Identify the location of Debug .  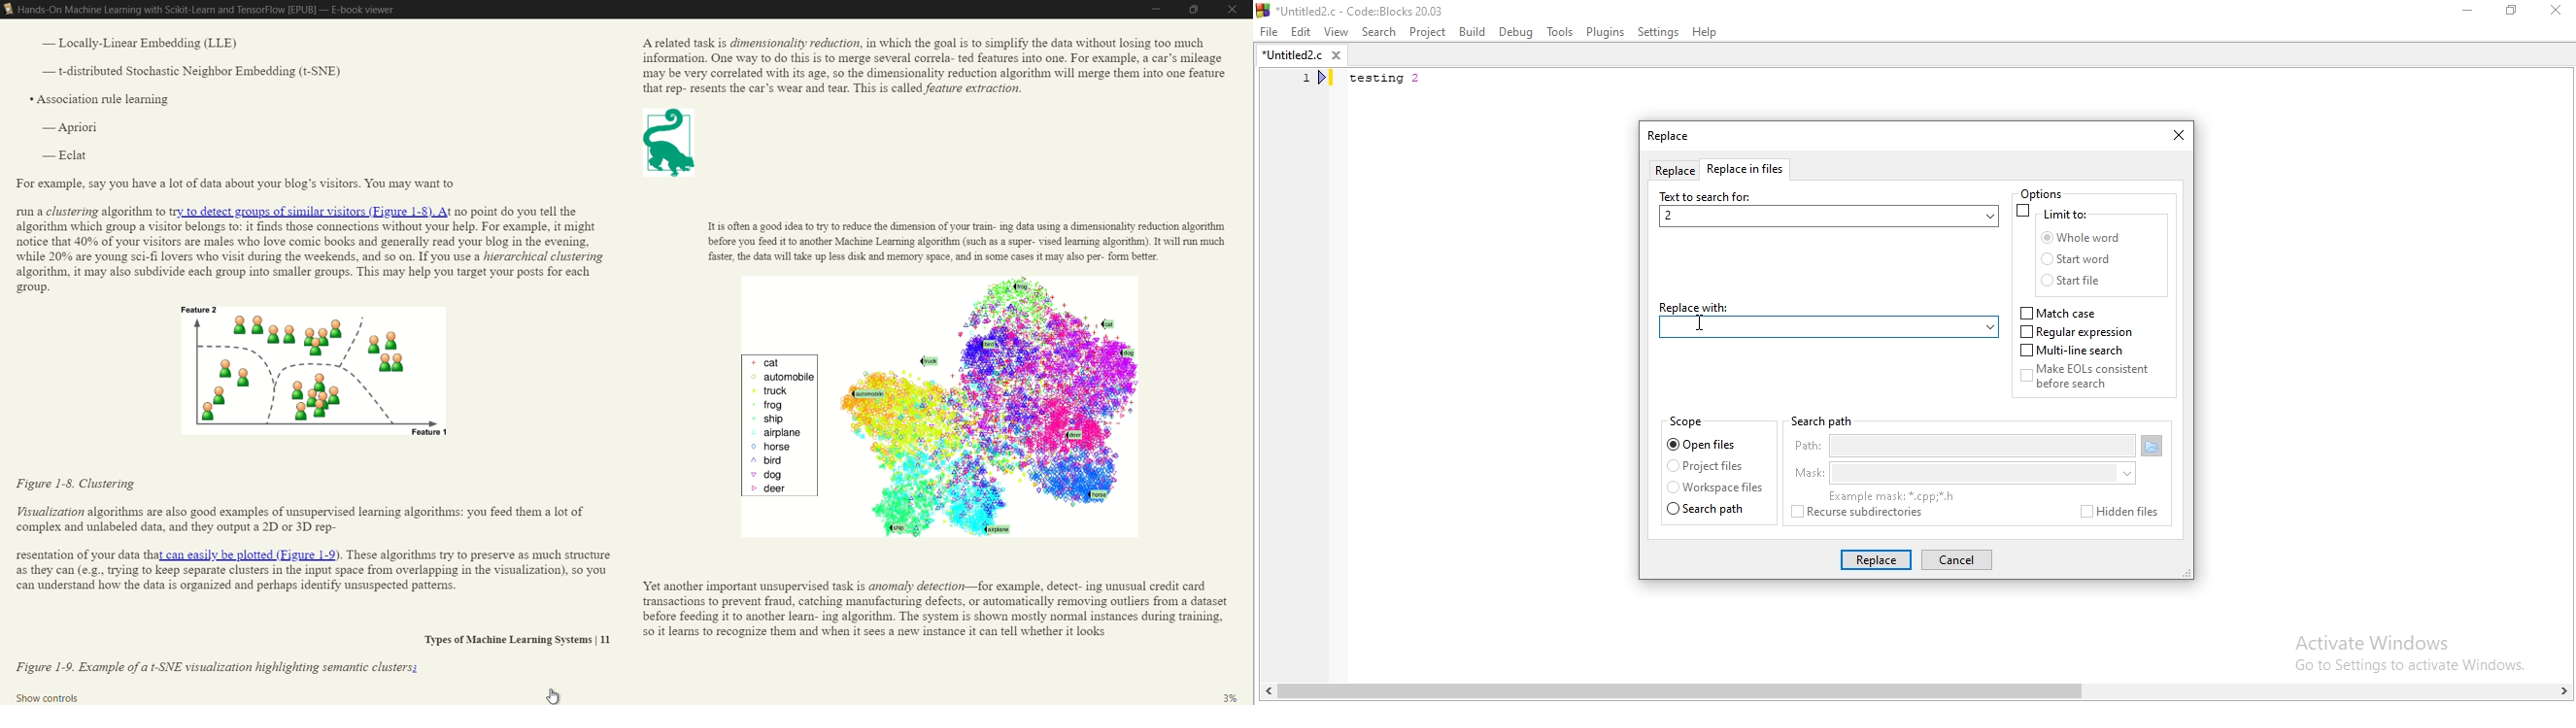
(1516, 30).